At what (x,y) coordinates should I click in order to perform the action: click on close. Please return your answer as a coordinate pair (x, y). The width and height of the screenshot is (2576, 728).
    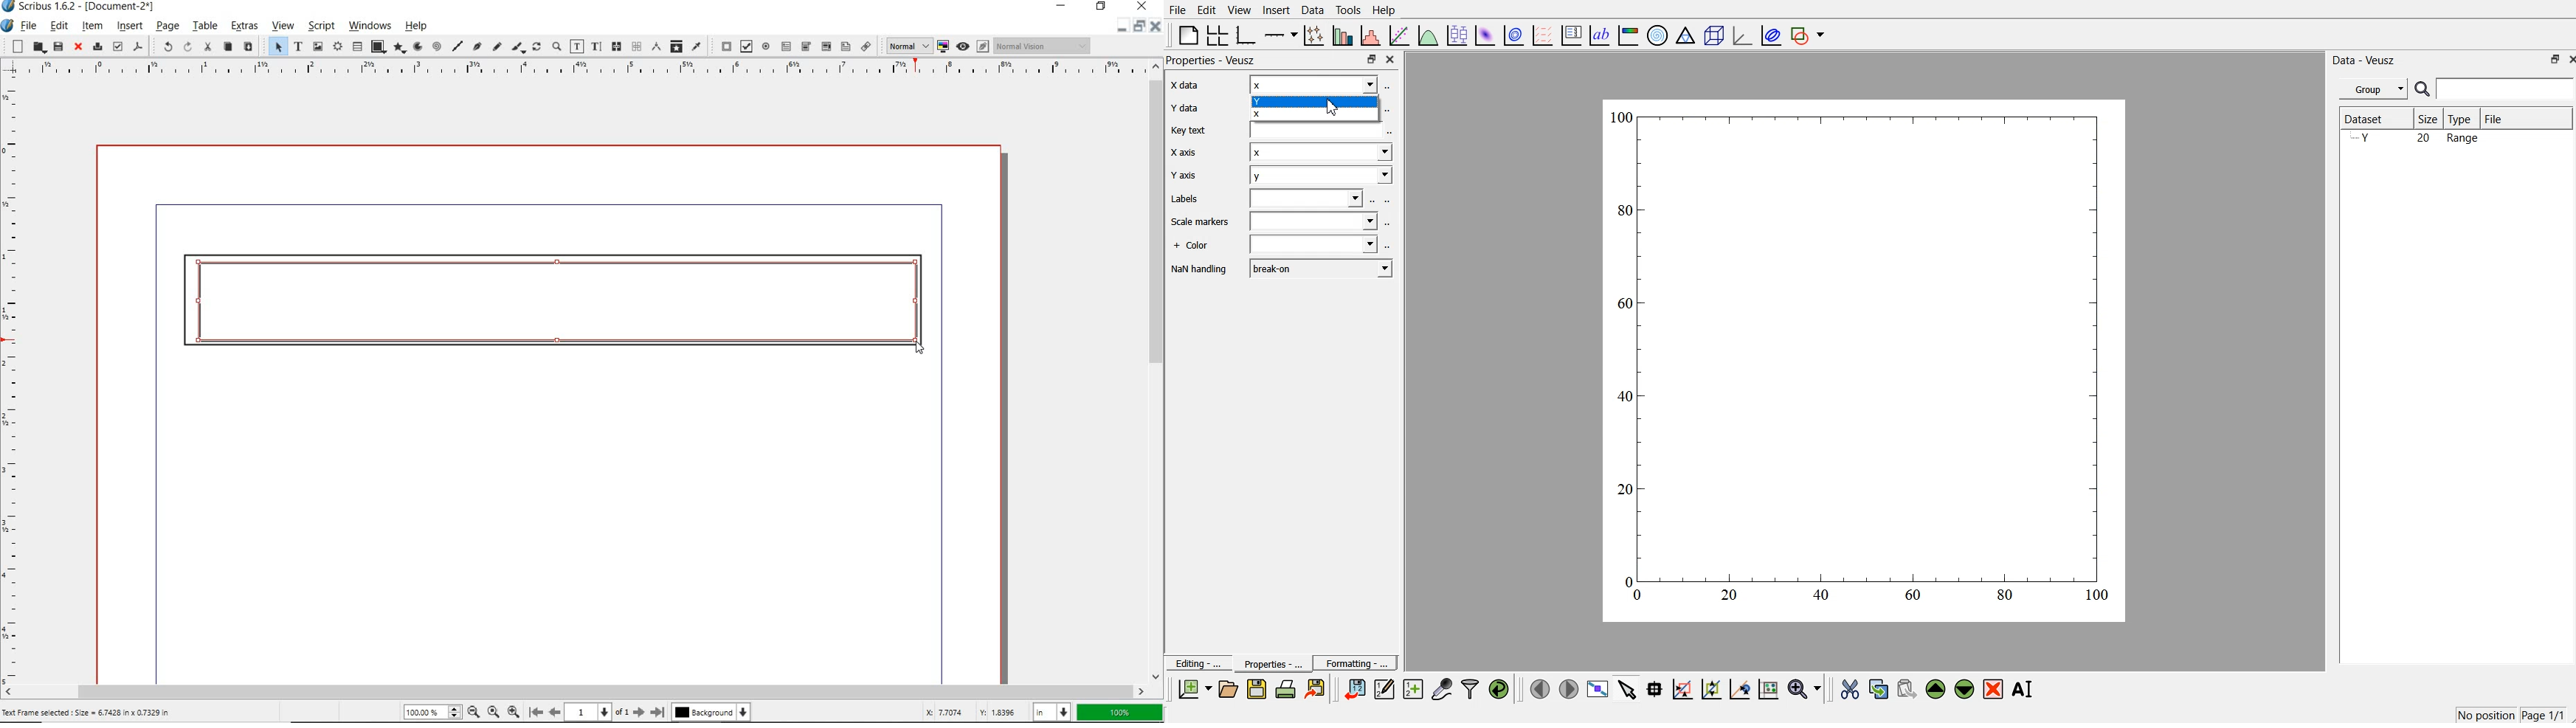
    Looking at the image, I should click on (1157, 27).